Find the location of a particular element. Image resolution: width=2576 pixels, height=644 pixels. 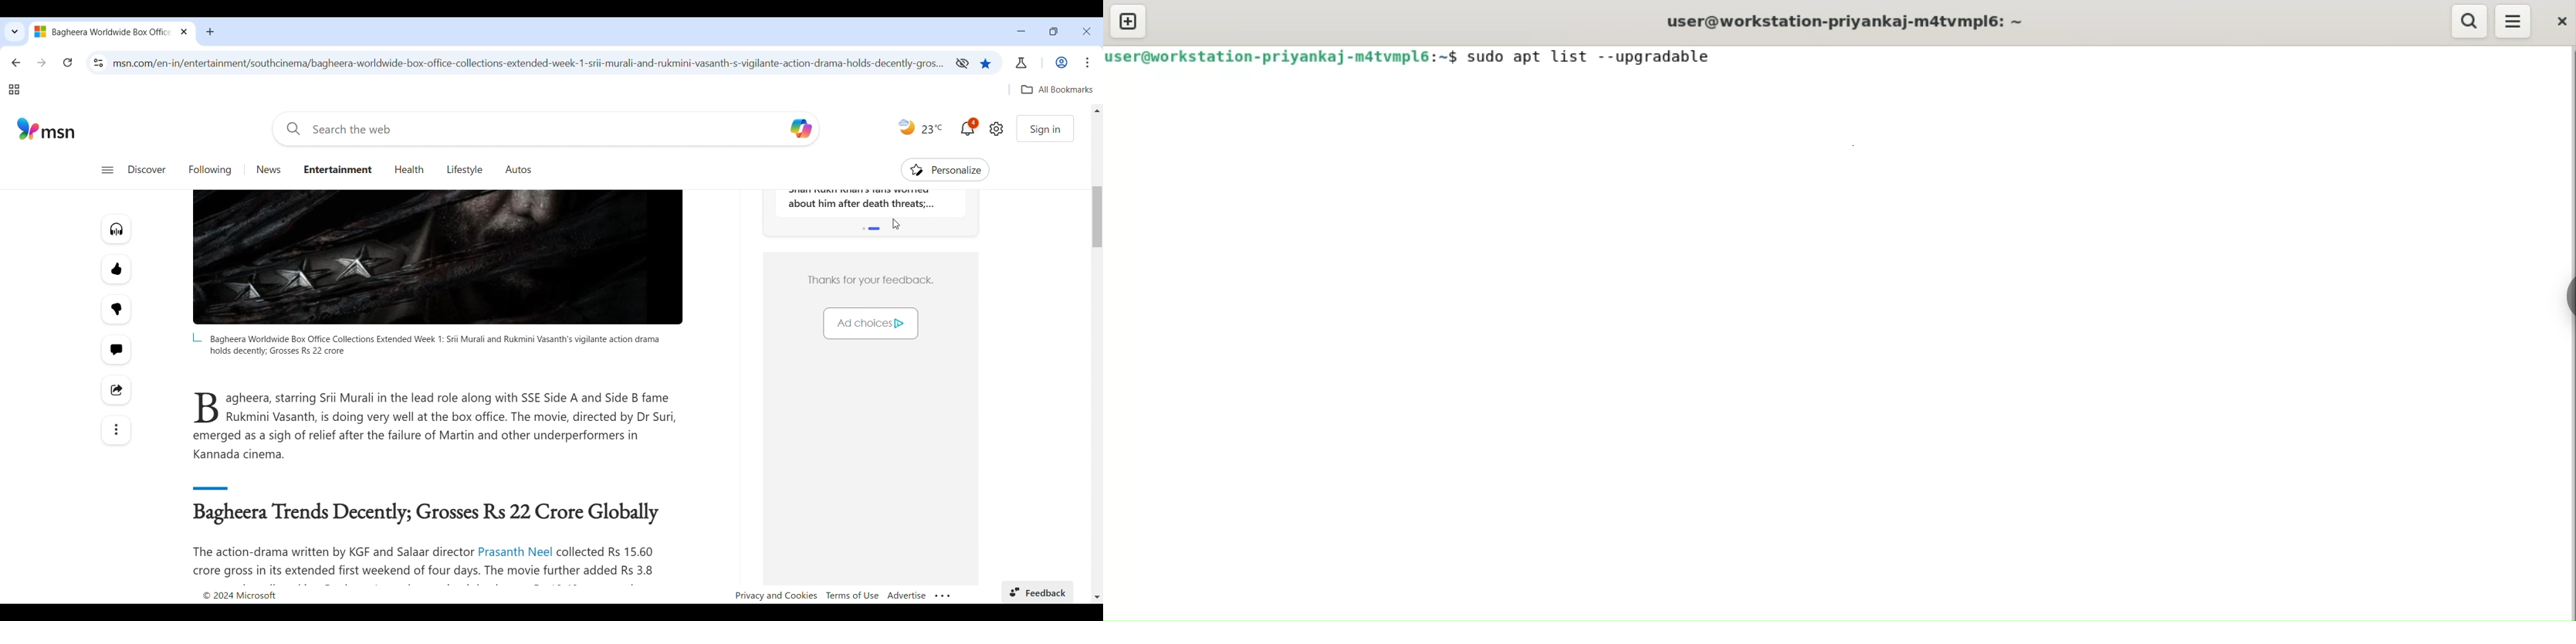

Tab groups is located at coordinates (14, 90).